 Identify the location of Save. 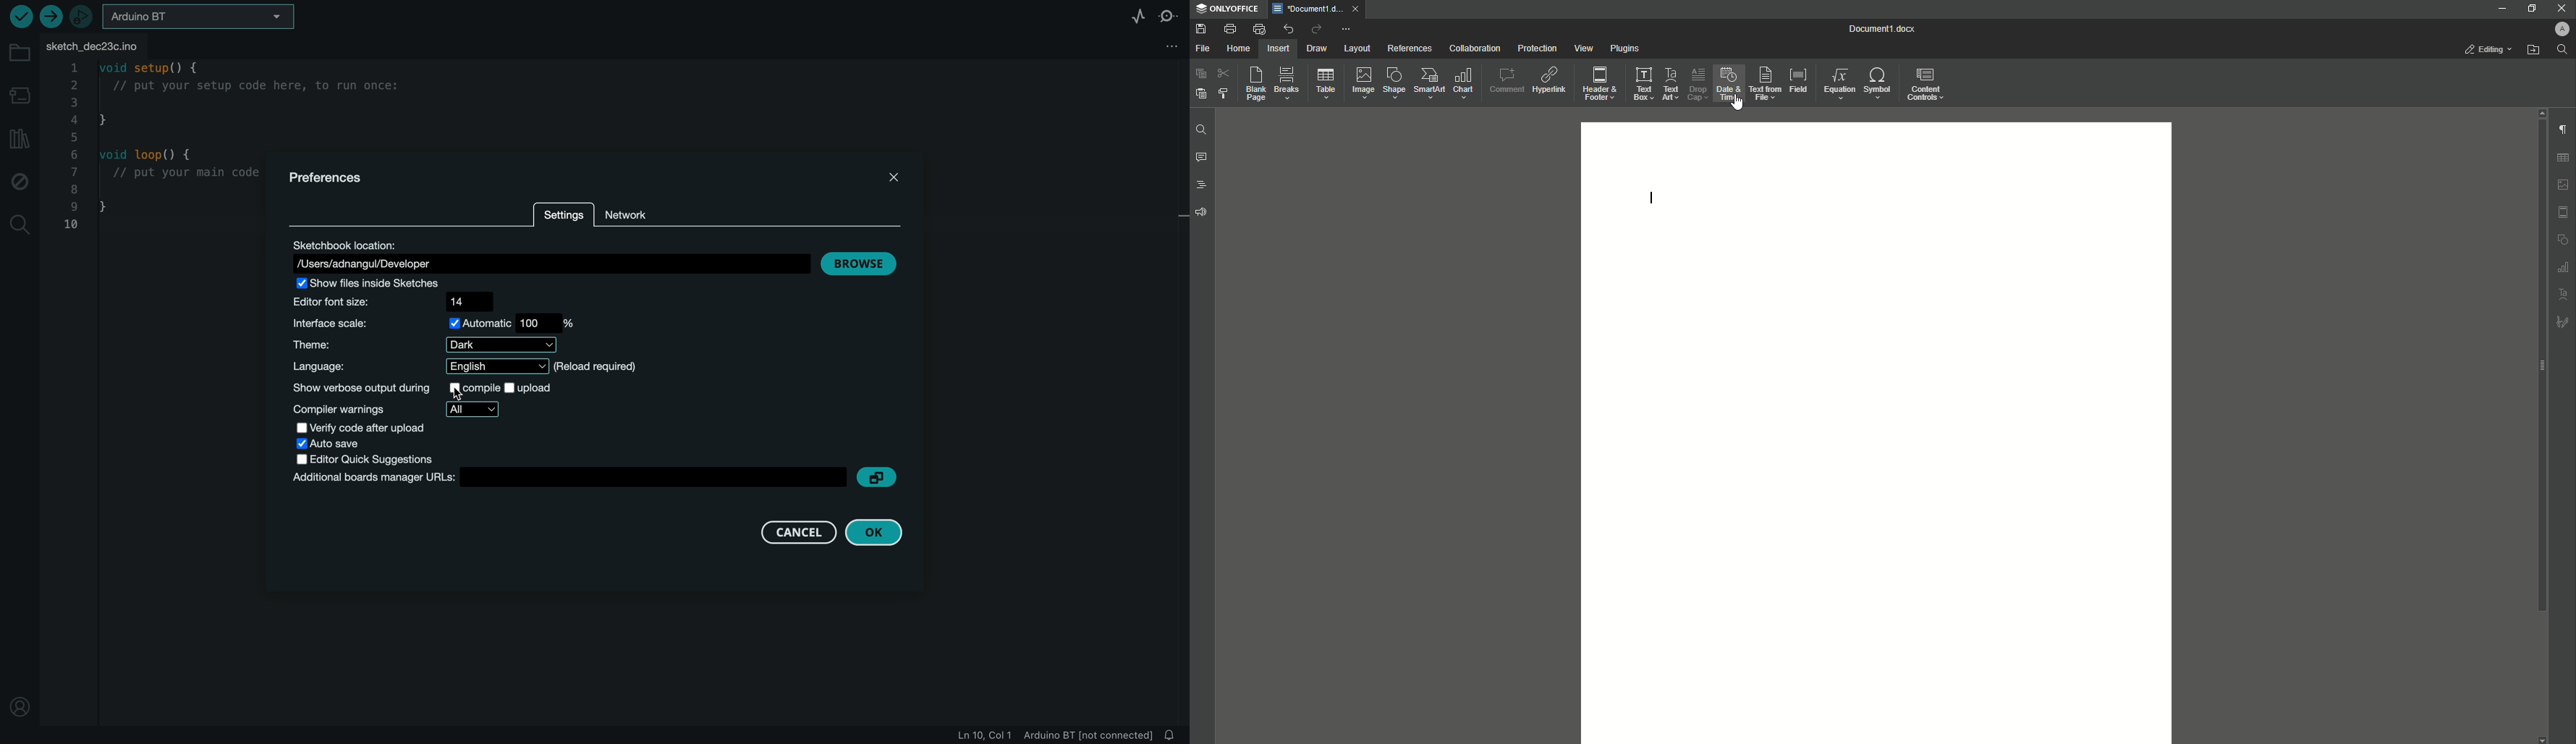
(1200, 28).